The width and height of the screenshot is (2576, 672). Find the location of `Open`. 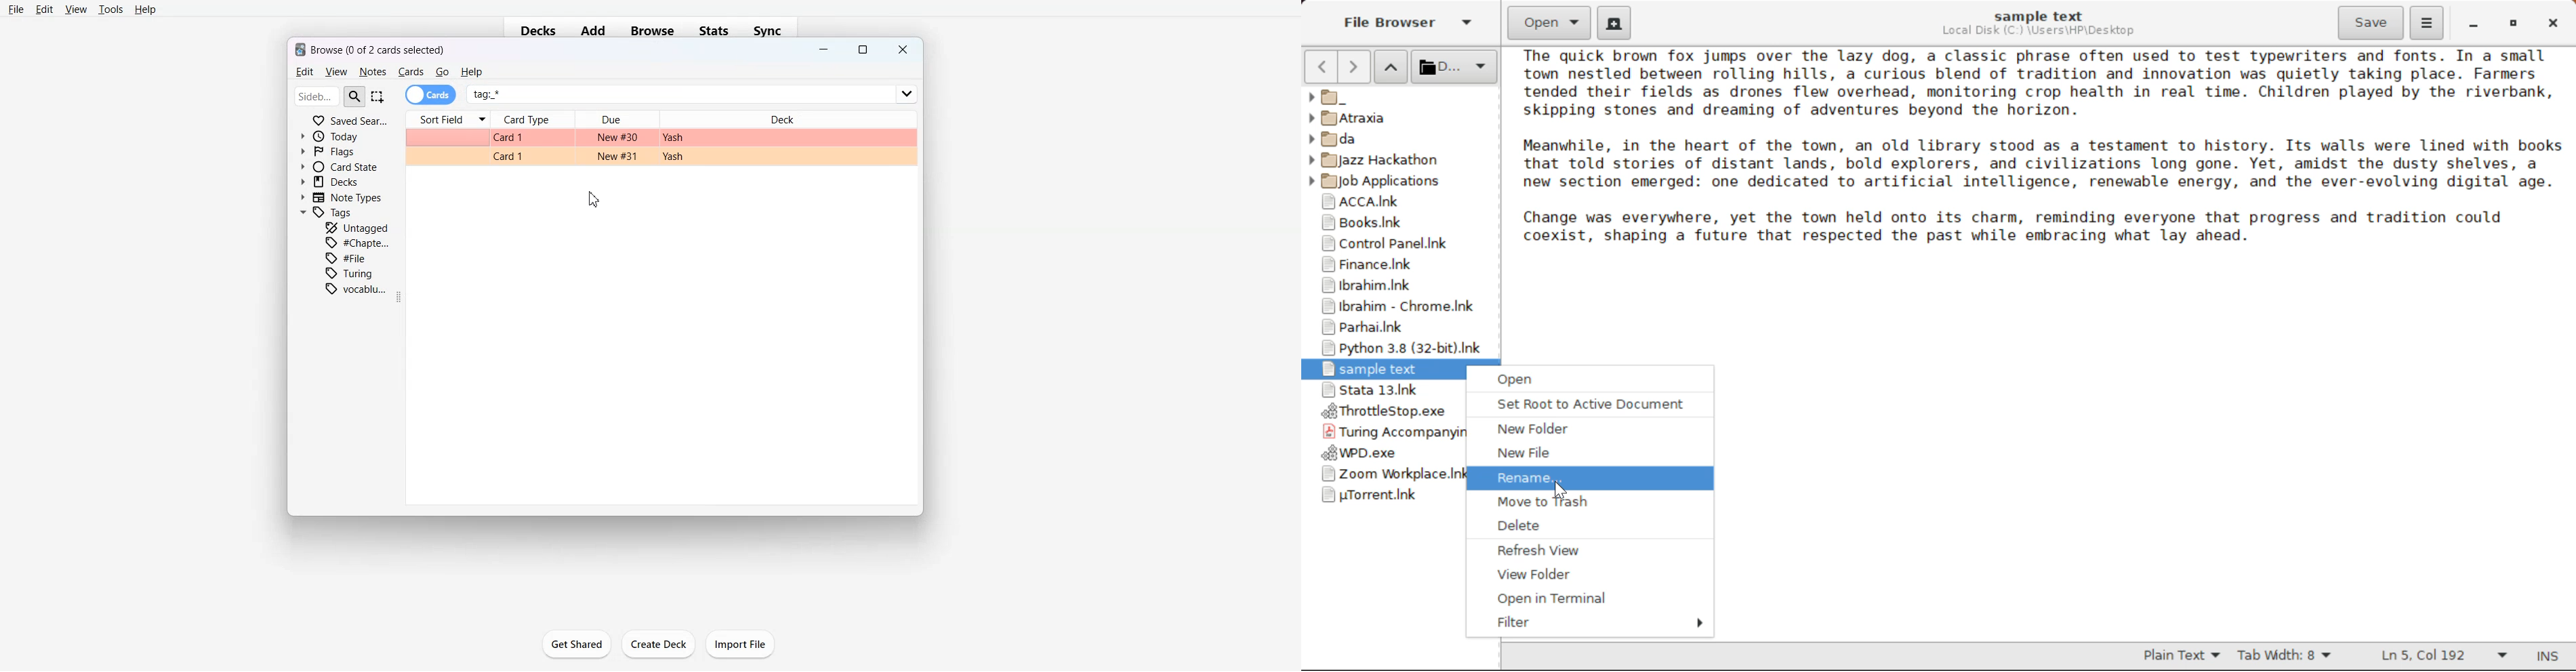

Open is located at coordinates (1592, 379).